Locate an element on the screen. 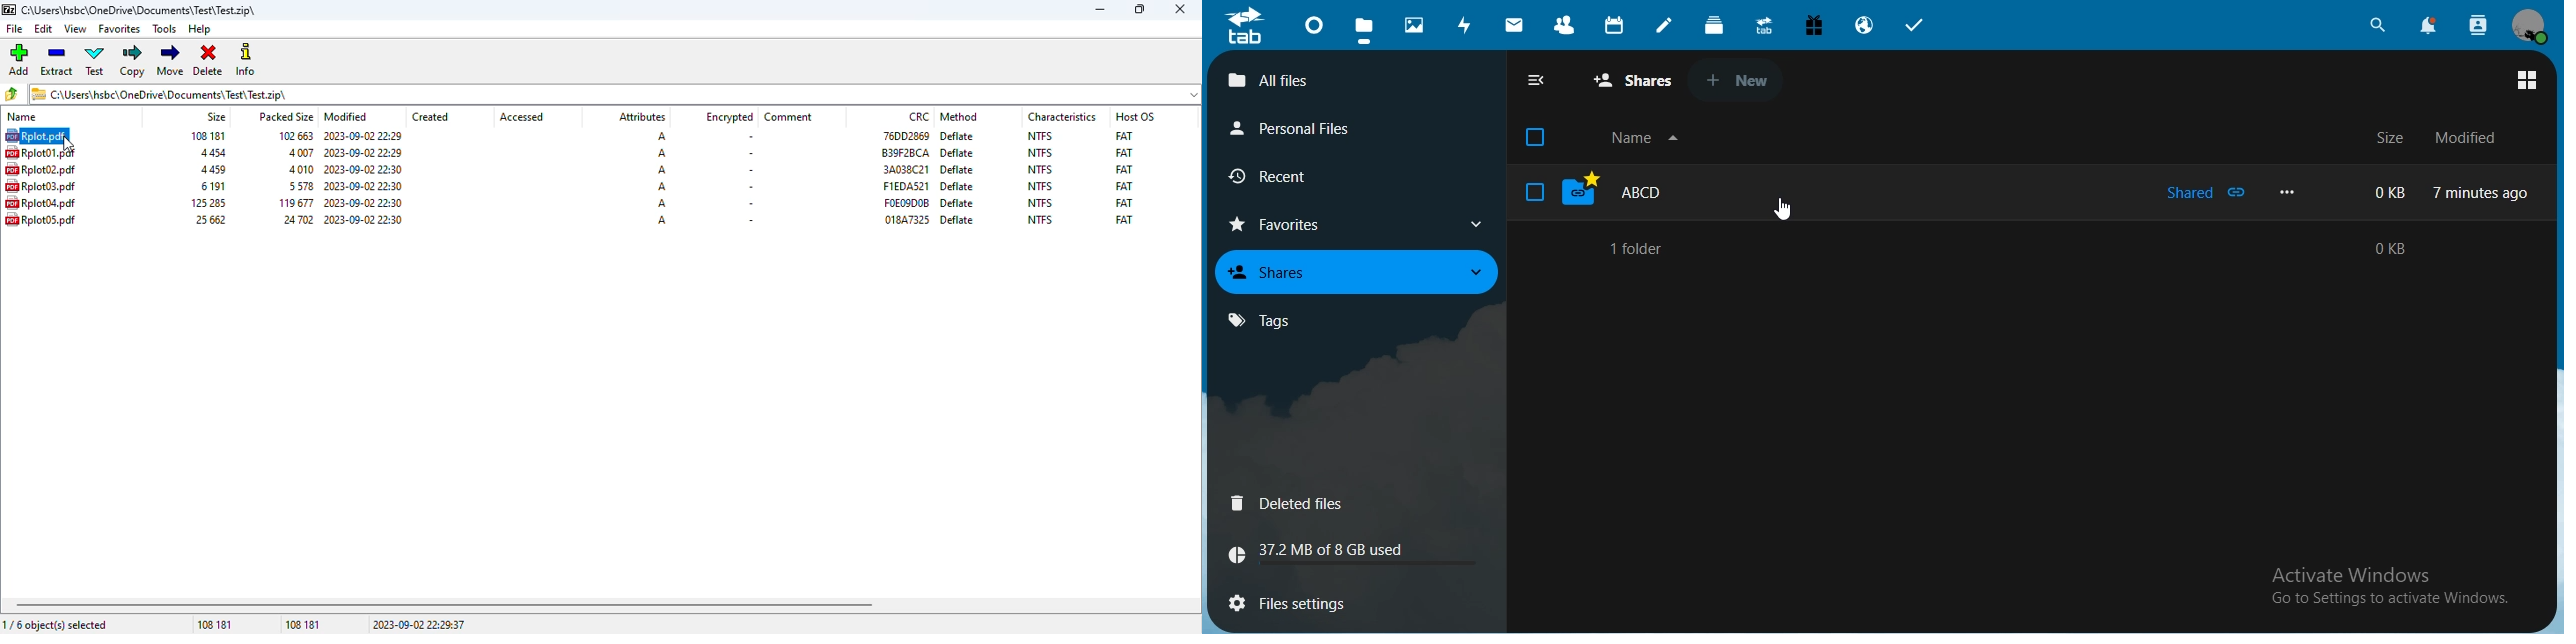  modified date & time is located at coordinates (364, 218).